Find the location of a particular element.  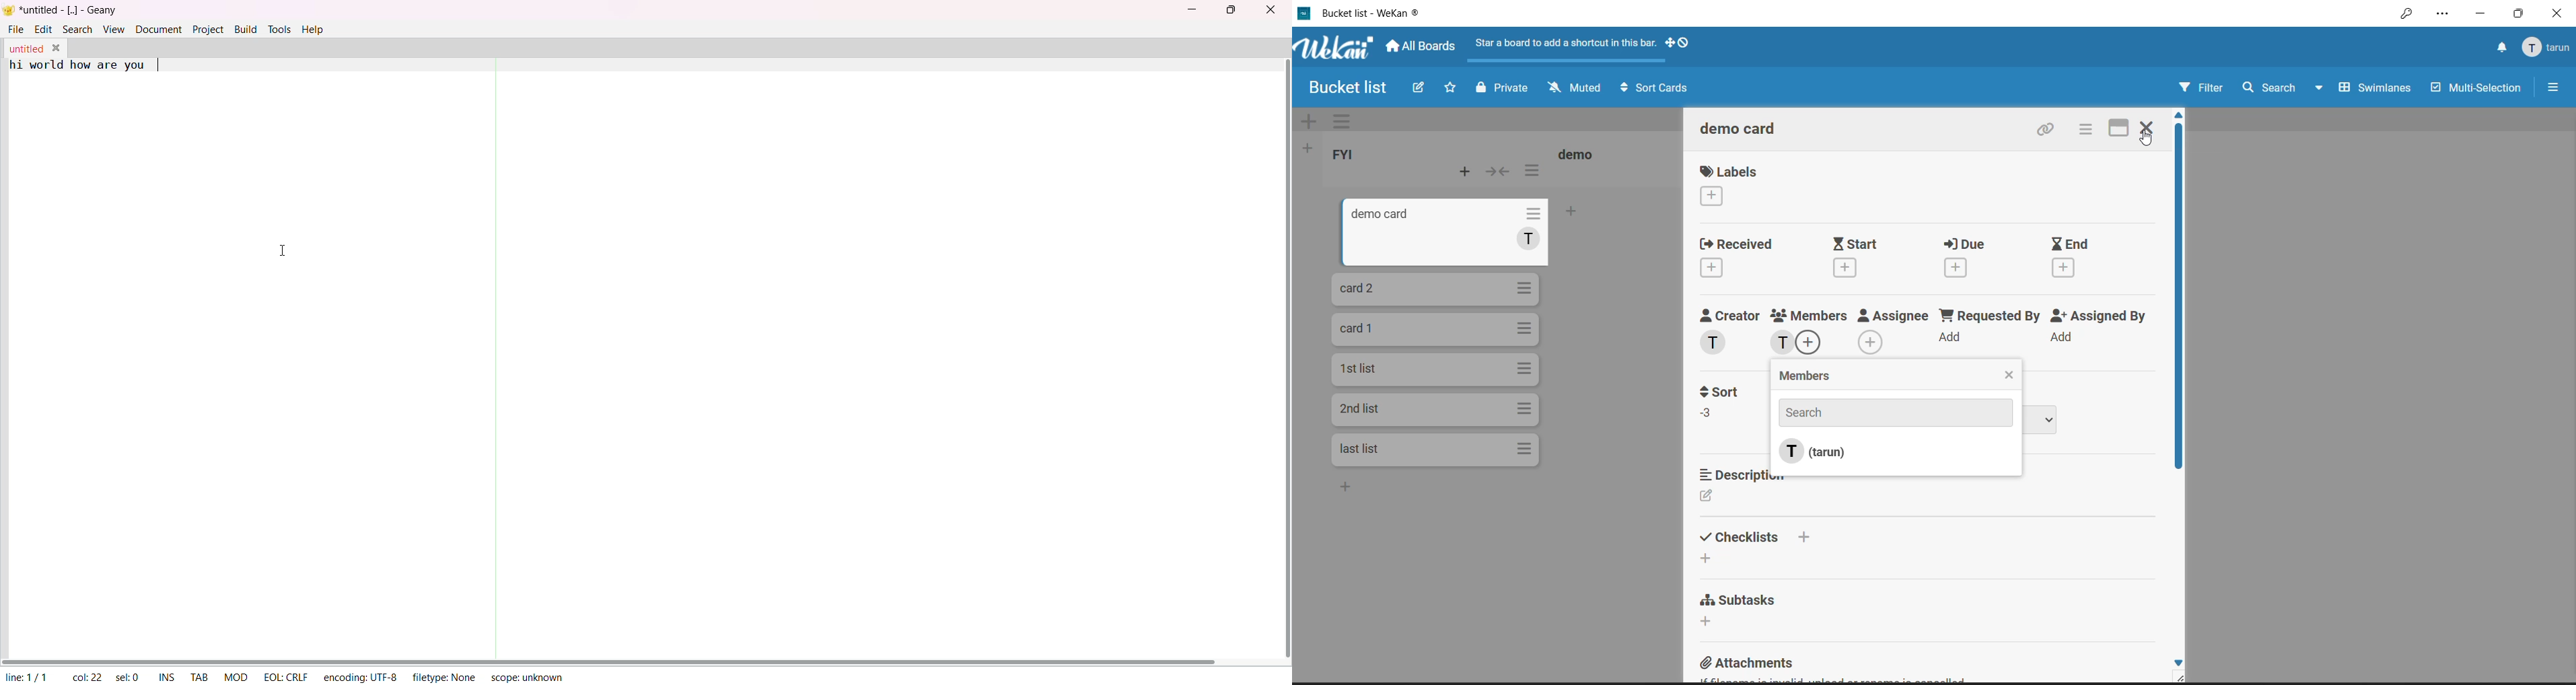

add subtask is located at coordinates (1708, 620).